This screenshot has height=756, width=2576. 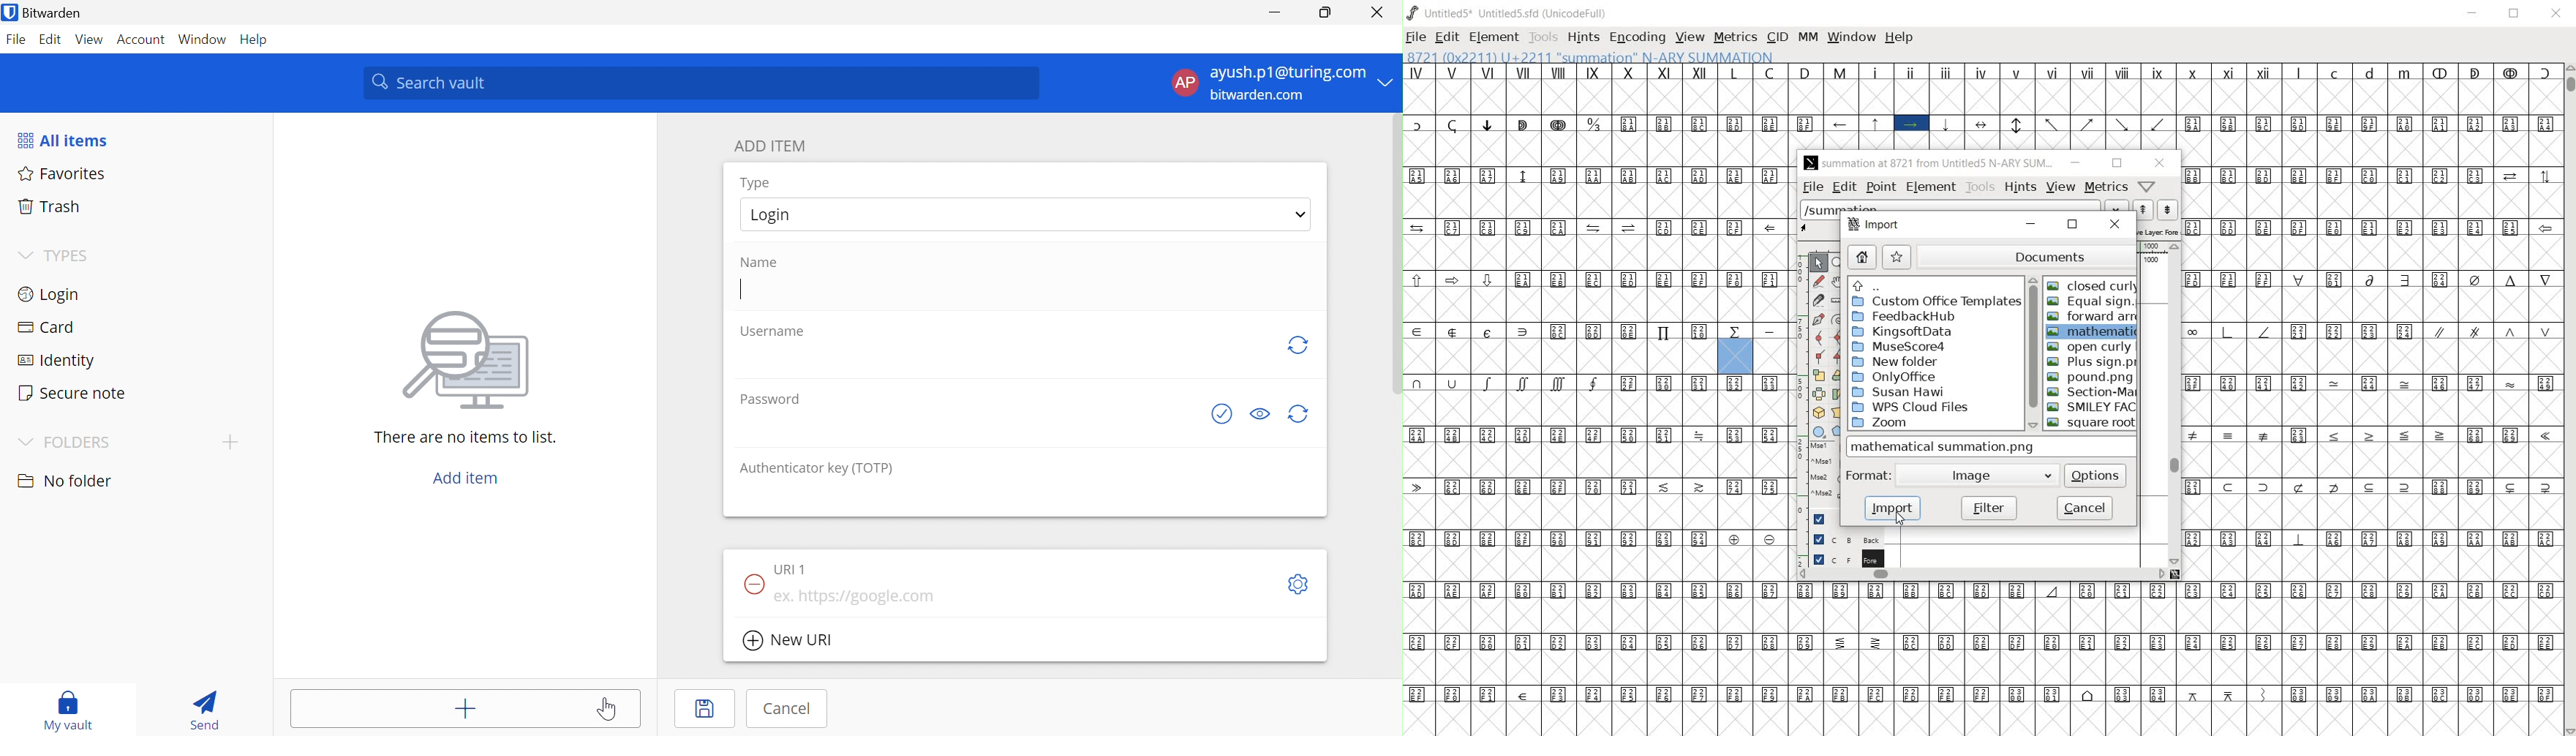 What do you see at coordinates (1287, 70) in the screenshot?
I see `ayush.p1@turing.com` at bounding box center [1287, 70].